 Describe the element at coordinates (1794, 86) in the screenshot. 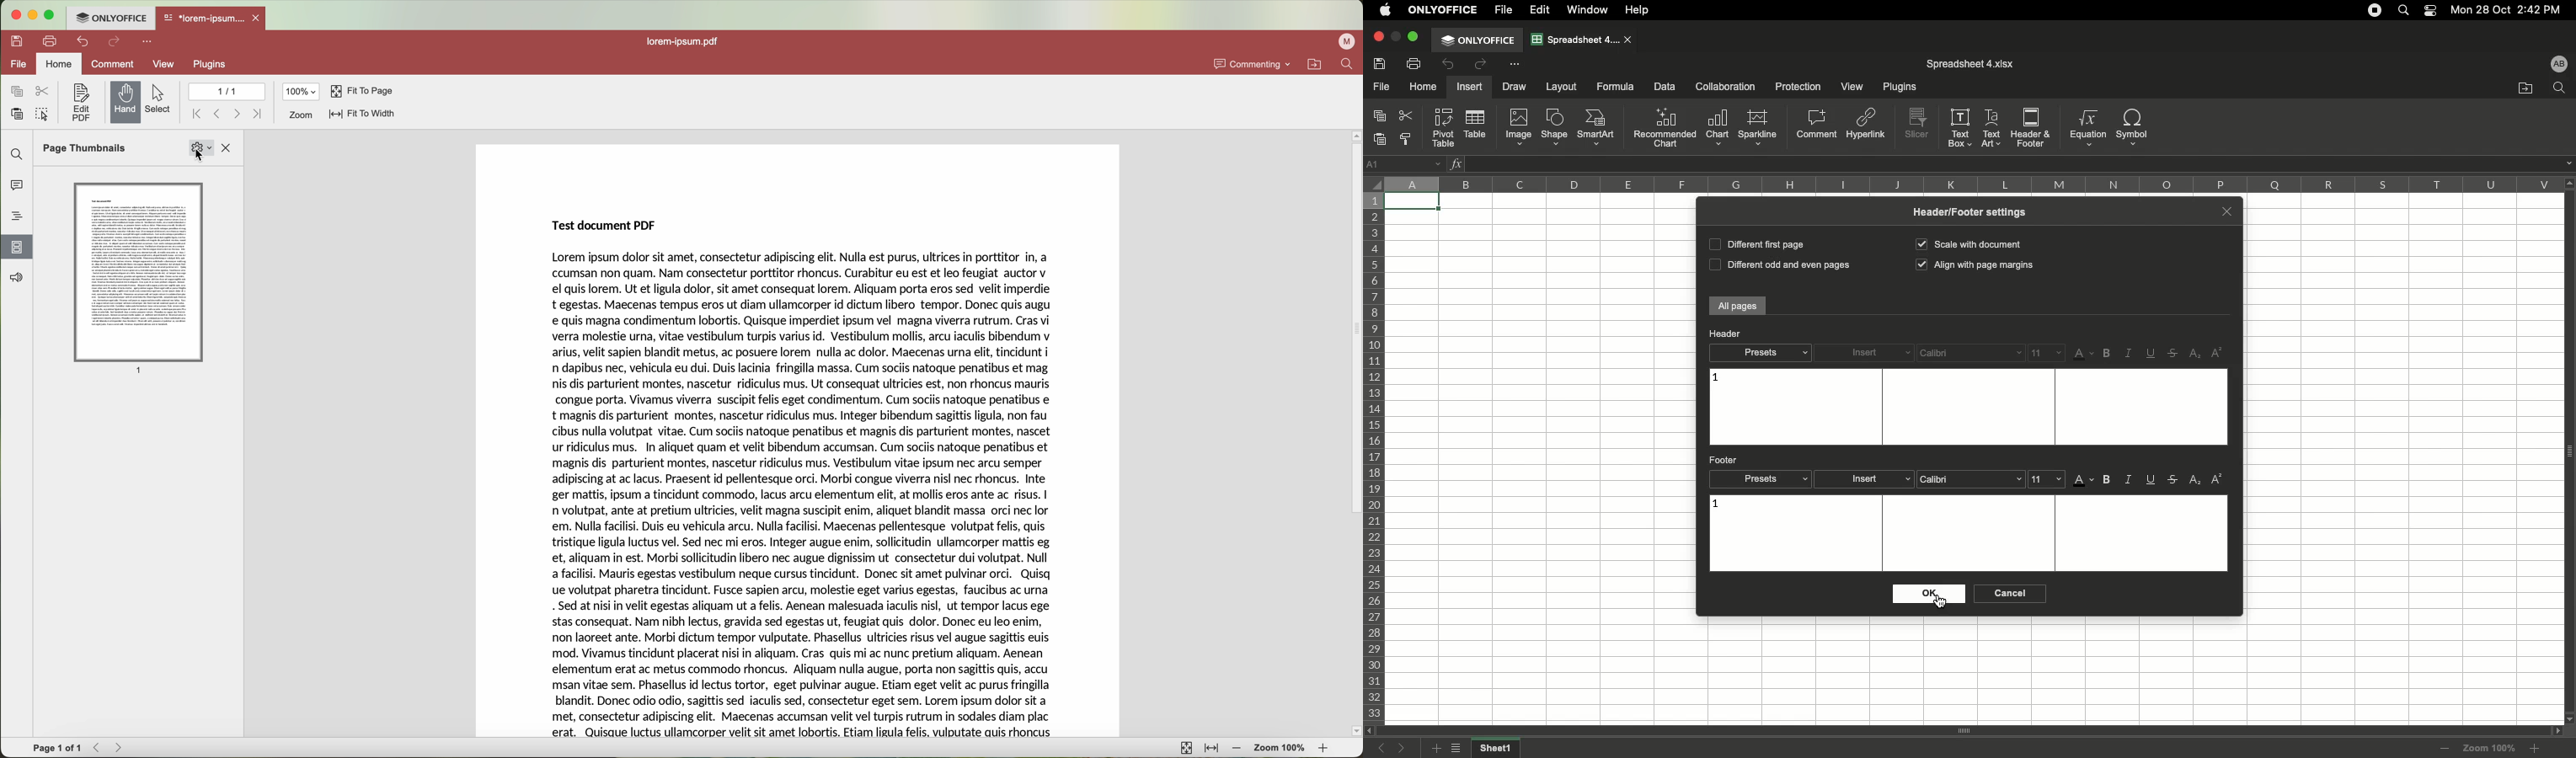

I see `Protection` at that location.